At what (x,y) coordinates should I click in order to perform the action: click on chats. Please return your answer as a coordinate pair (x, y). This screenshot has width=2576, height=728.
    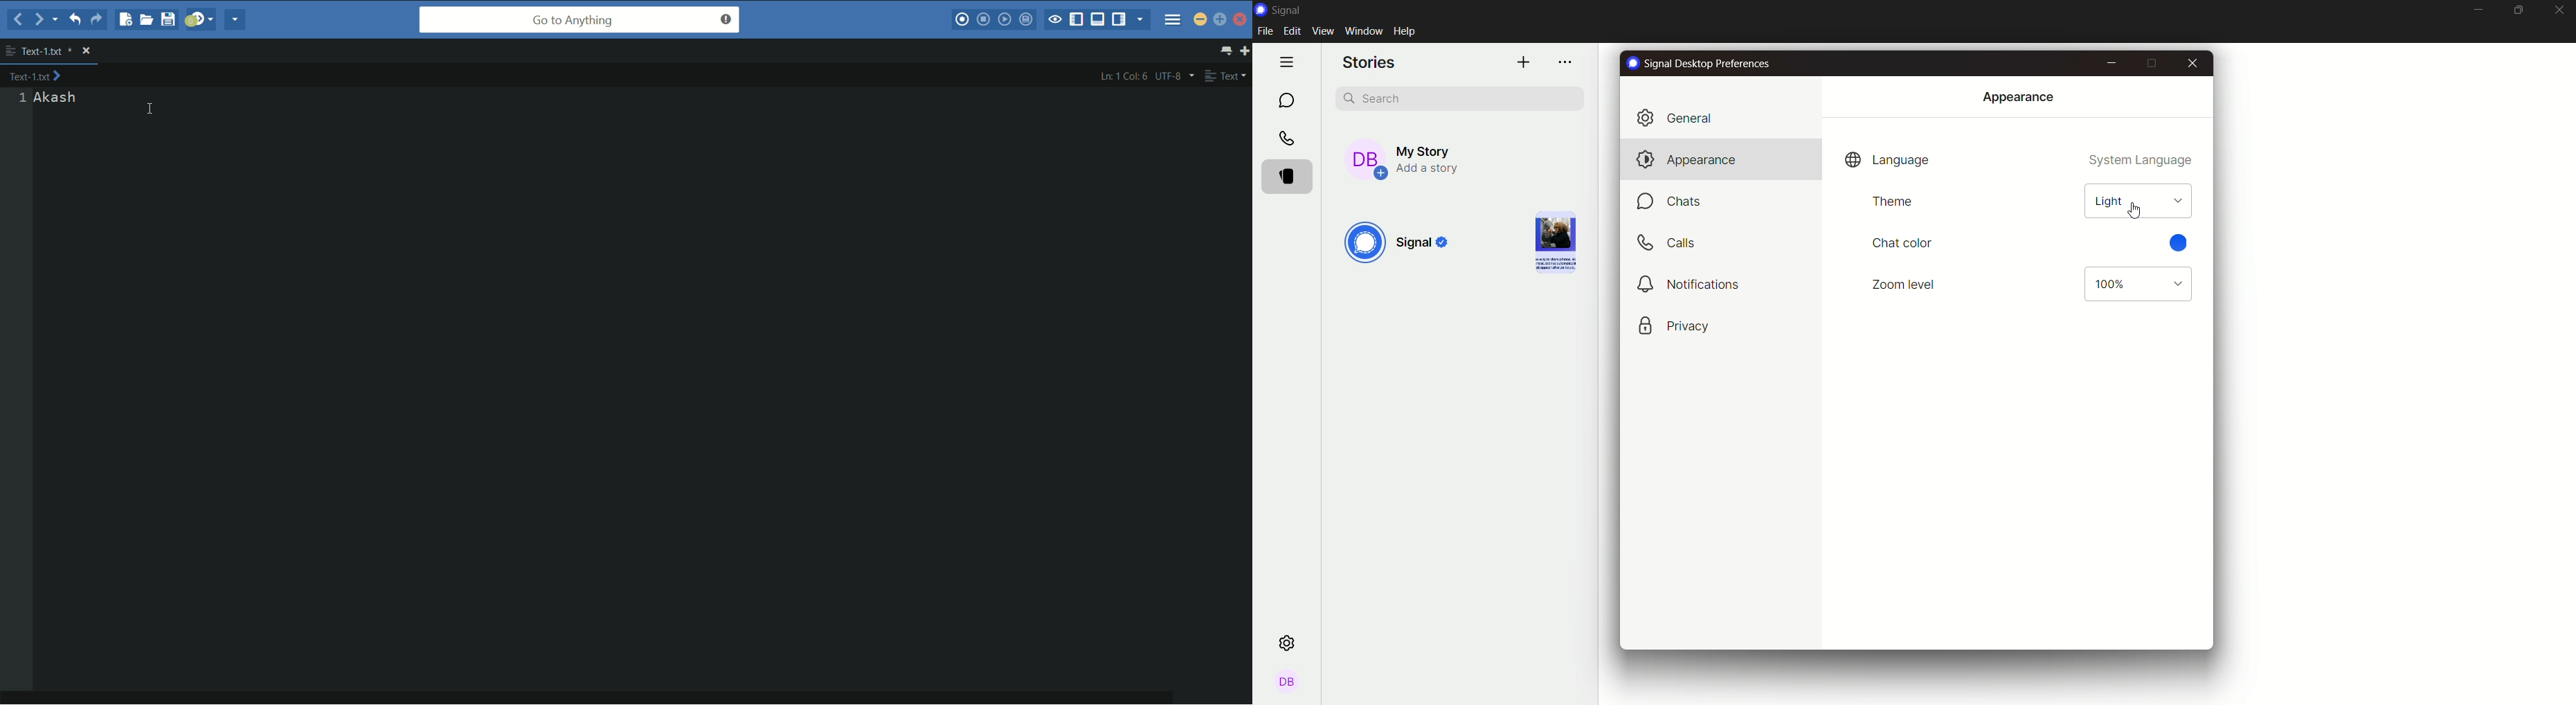
    Looking at the image, I should click on (1674, 202).